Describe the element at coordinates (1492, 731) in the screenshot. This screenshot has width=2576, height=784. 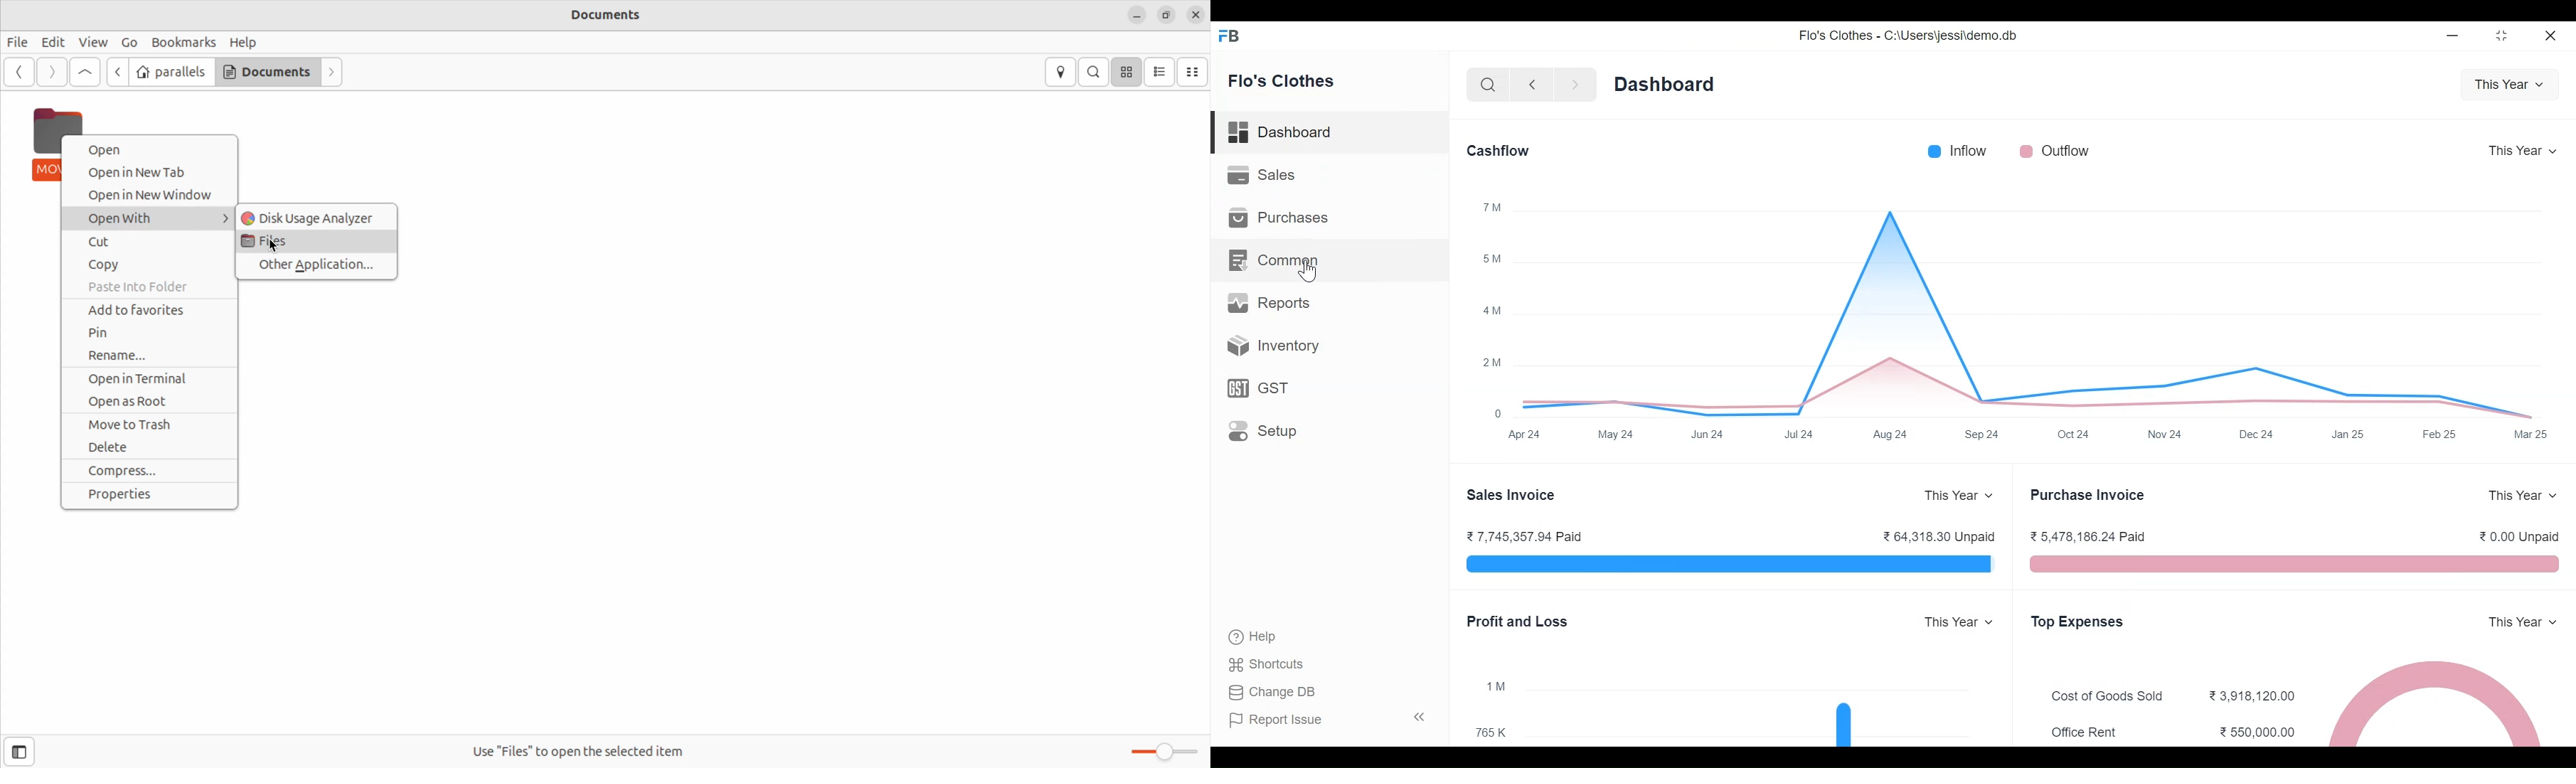
I see `765K` at that location.